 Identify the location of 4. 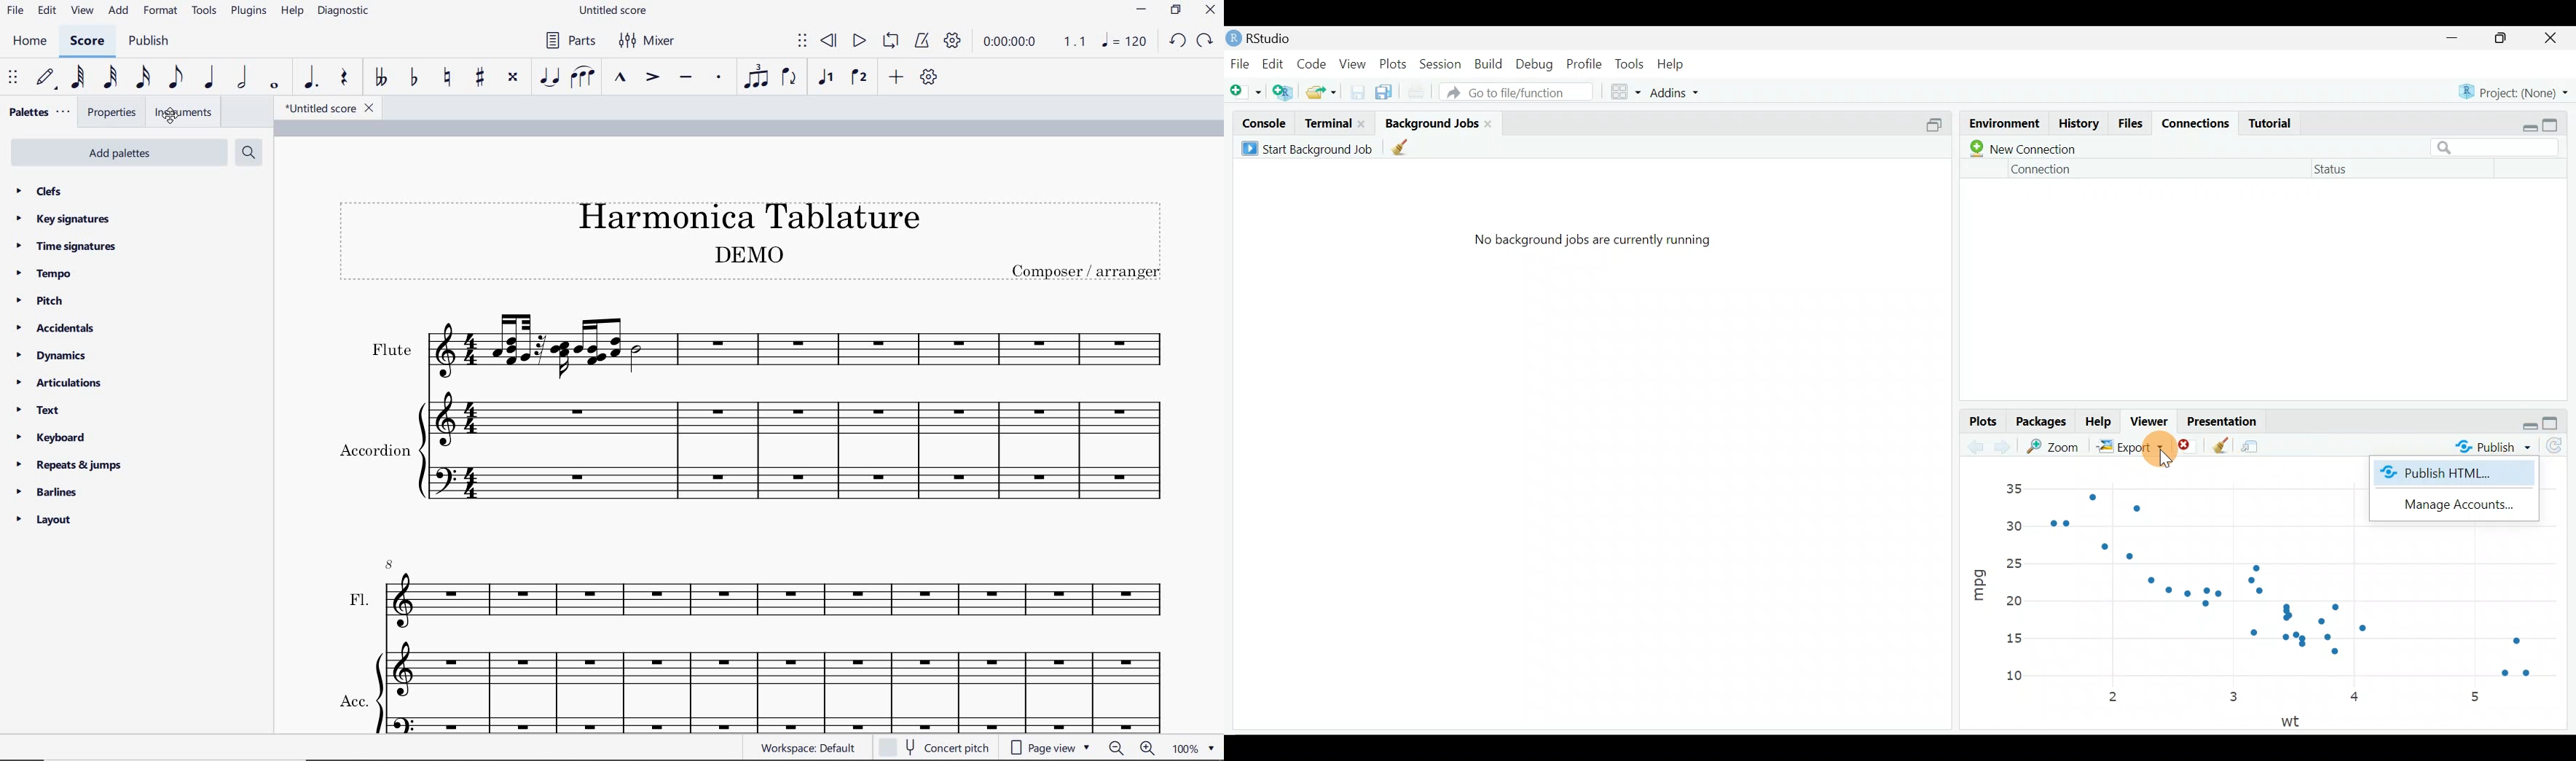
(2357, 699).